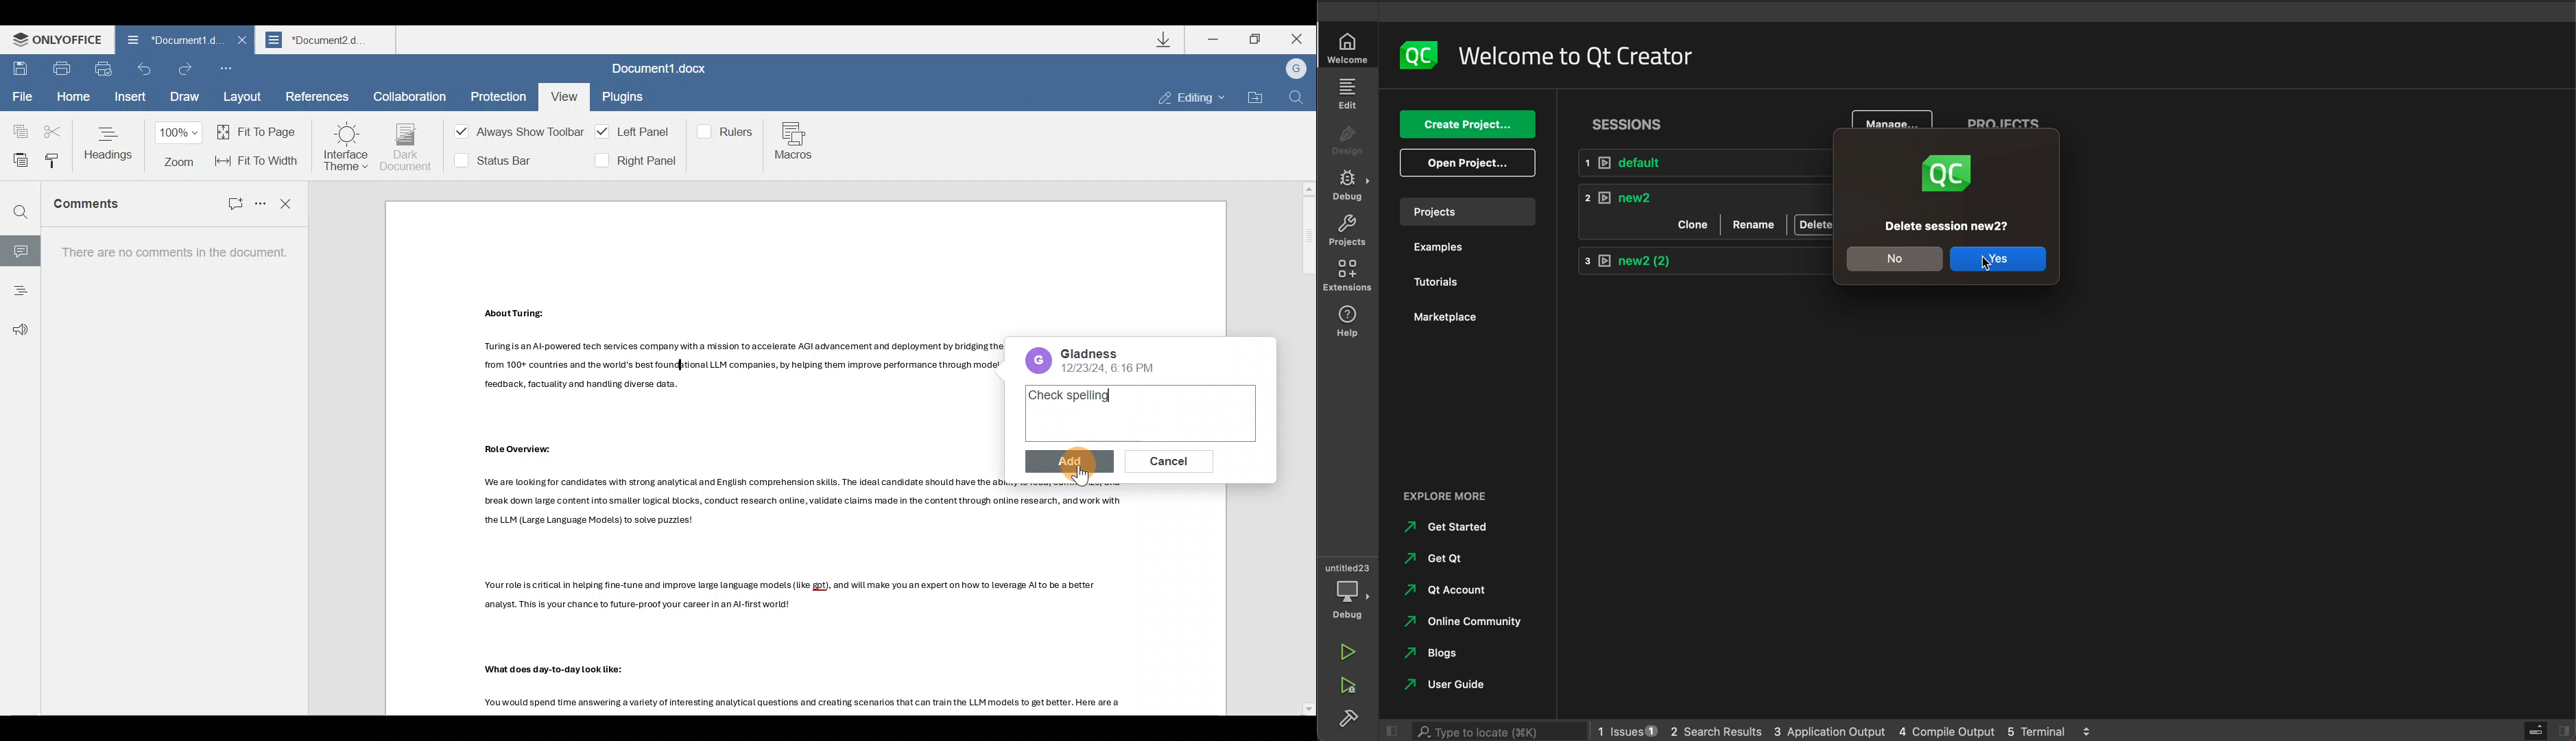 The width and height of the screenshot is (2576, 756). Describe the element at coordinates (2544, 731) in the screenshot. I see `close slidebar` at that location.